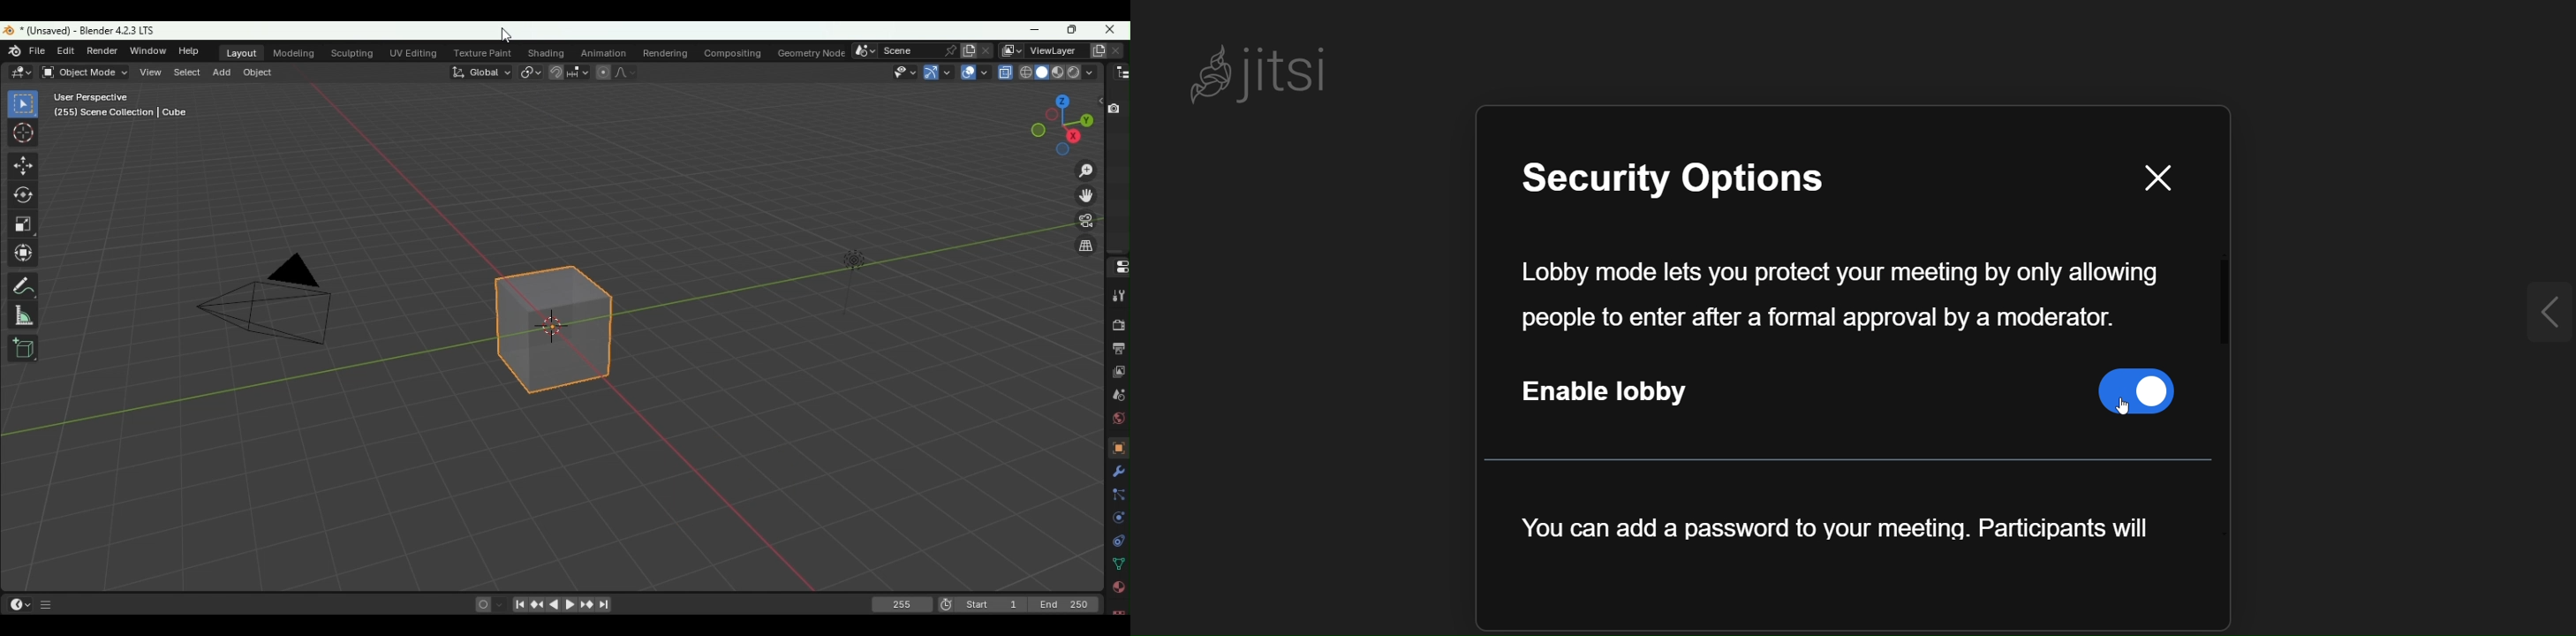 The height and width of the screenshot is (644, 2576). I want to click on Geometry node, so click(814, 50).